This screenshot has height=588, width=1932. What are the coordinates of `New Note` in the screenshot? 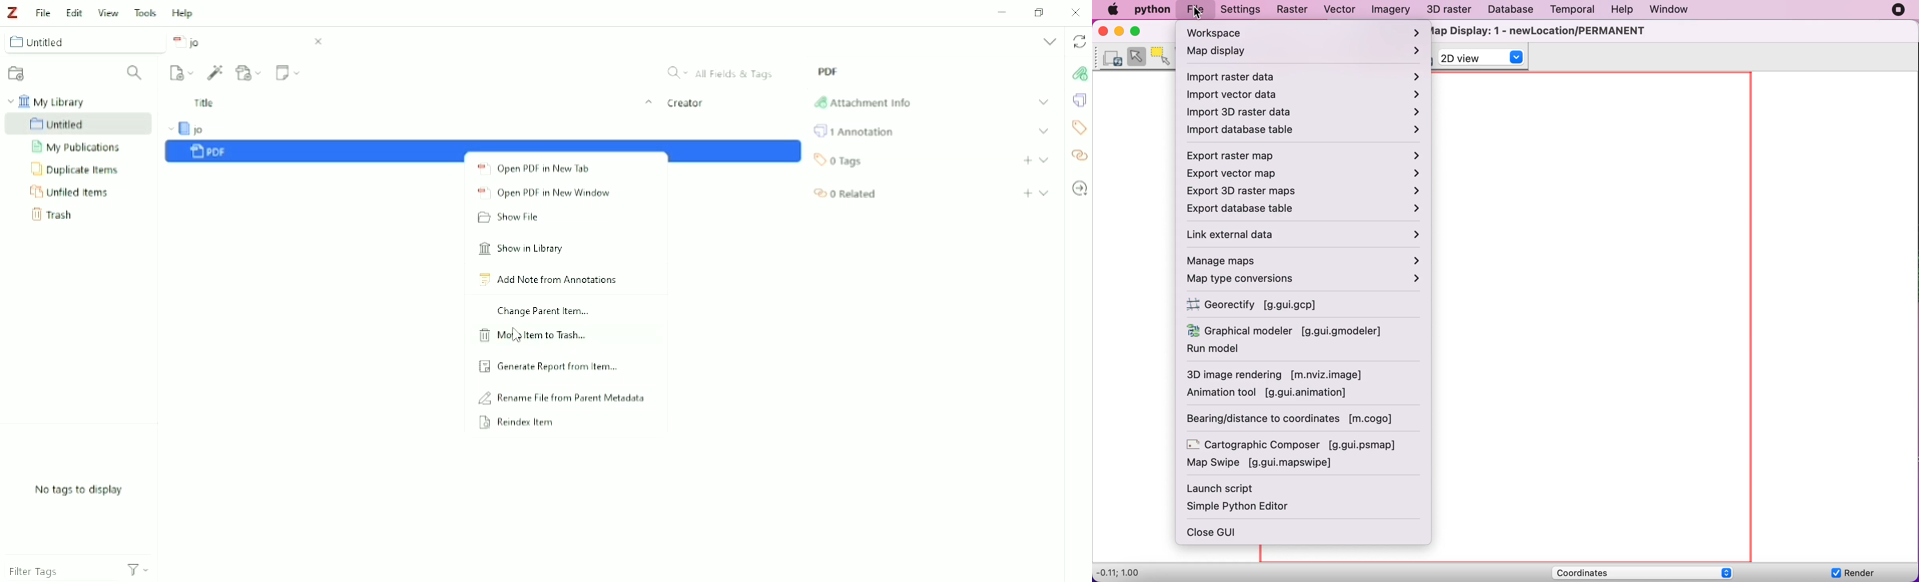 It's located at (287, 73).